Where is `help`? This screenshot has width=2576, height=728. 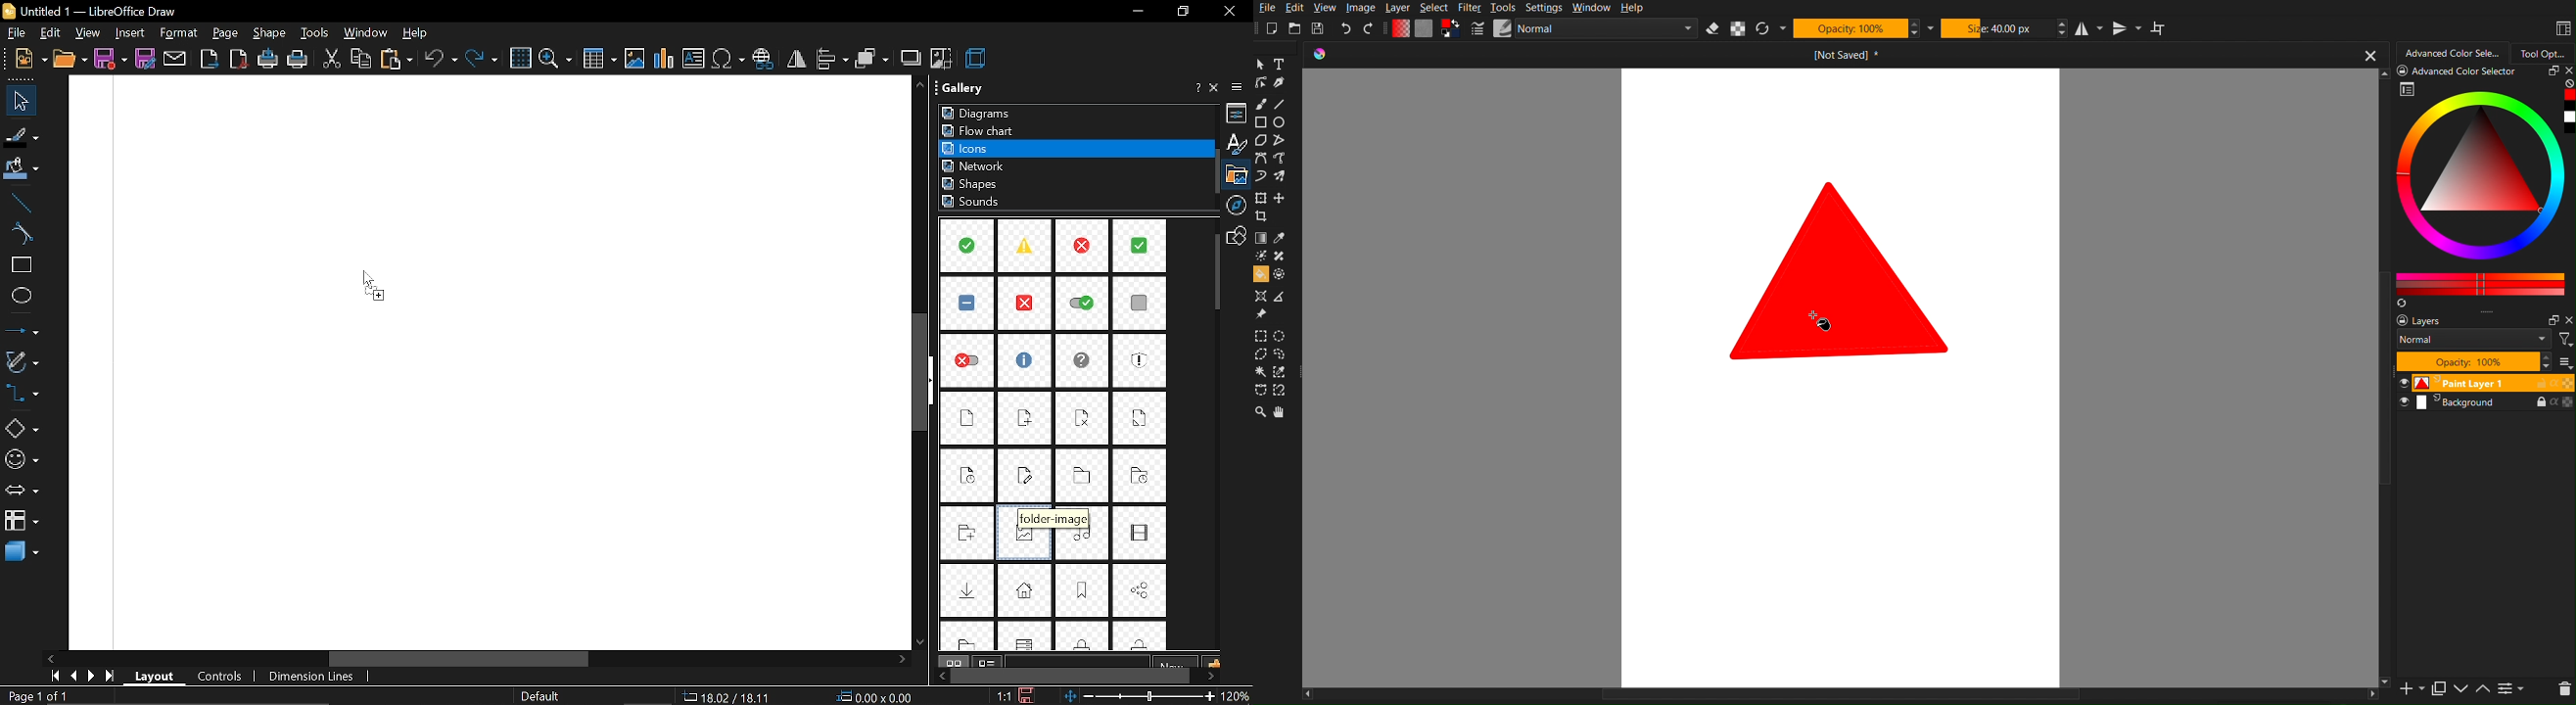 help is located at coordinates (1195, 90).